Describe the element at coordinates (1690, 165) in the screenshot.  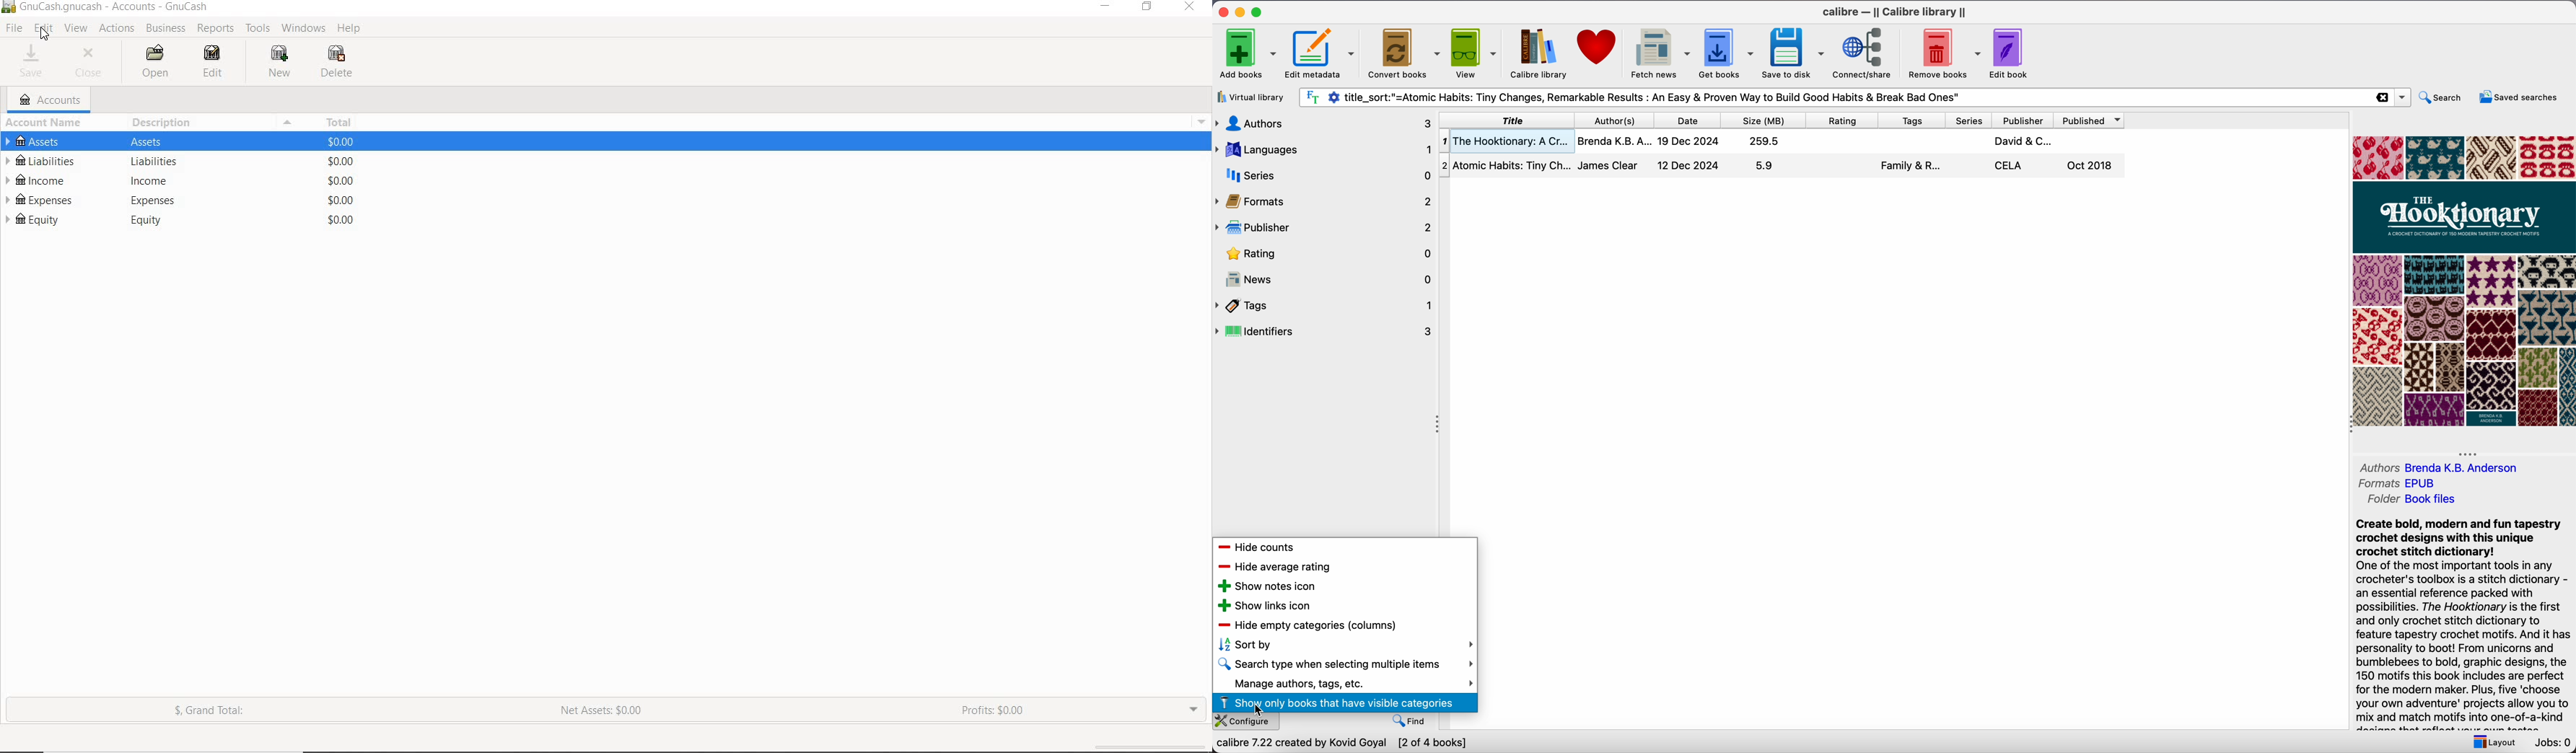
I see `12 Dec 2024` at that location.